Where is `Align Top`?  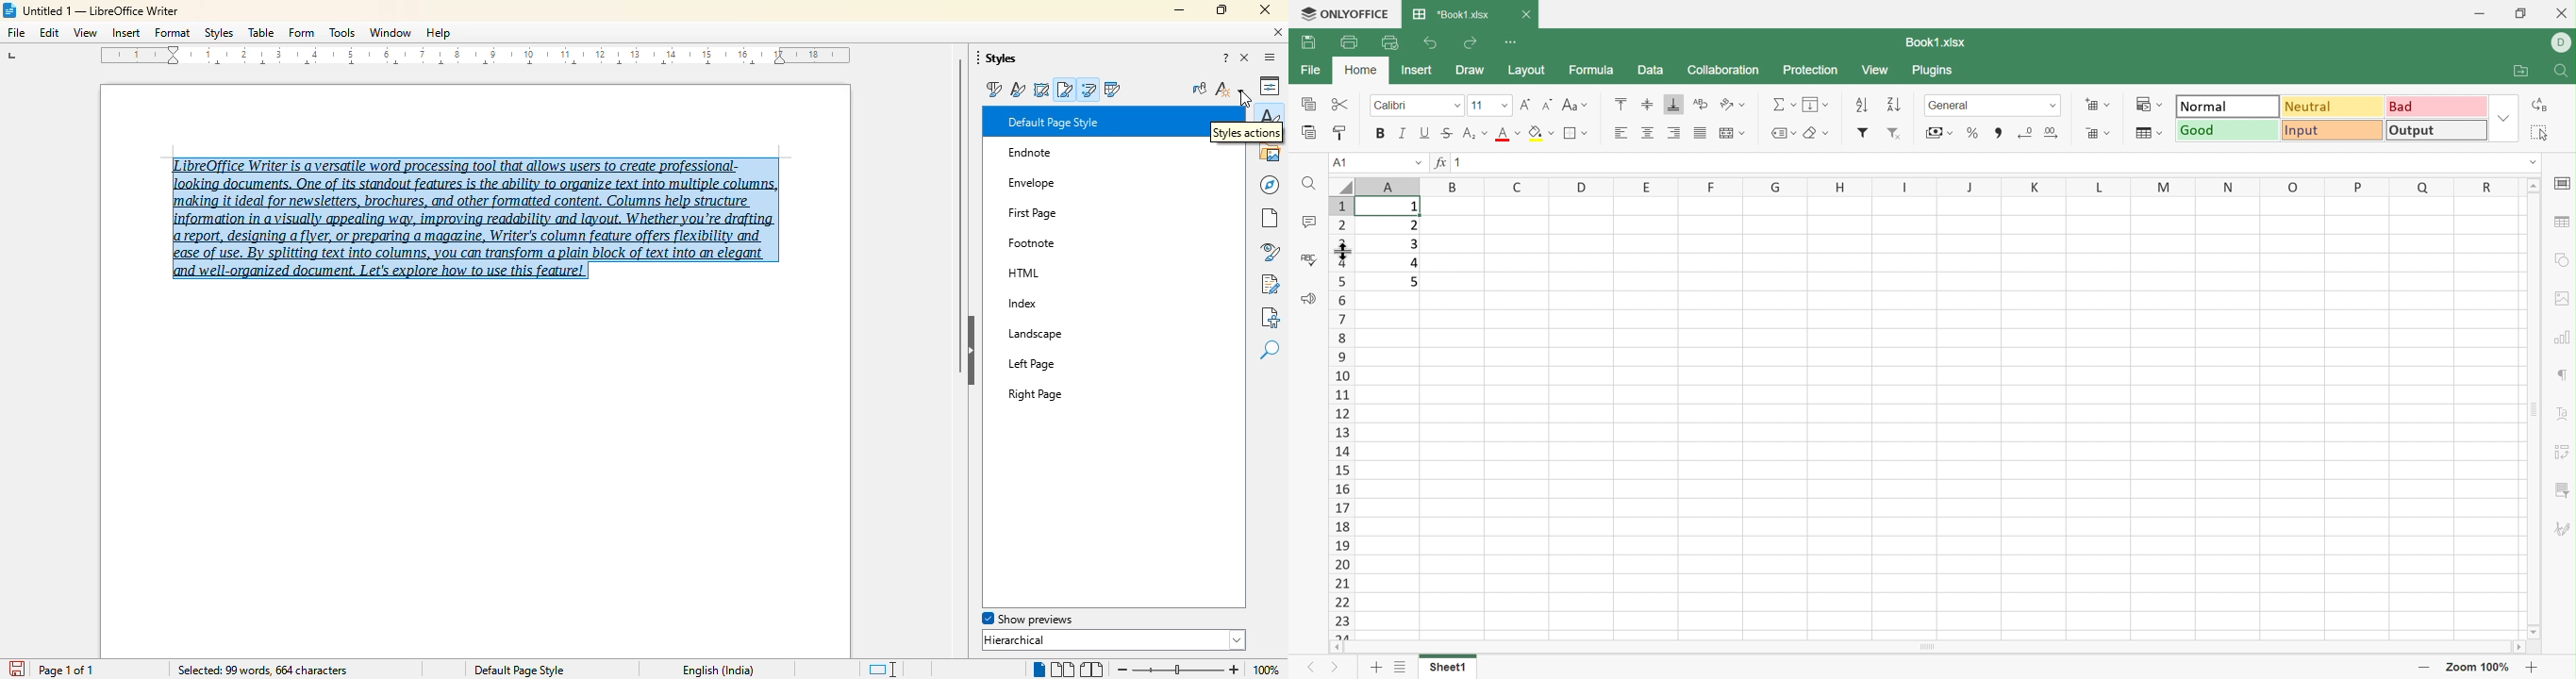 Align Top is located at coordinates (1619, 104).